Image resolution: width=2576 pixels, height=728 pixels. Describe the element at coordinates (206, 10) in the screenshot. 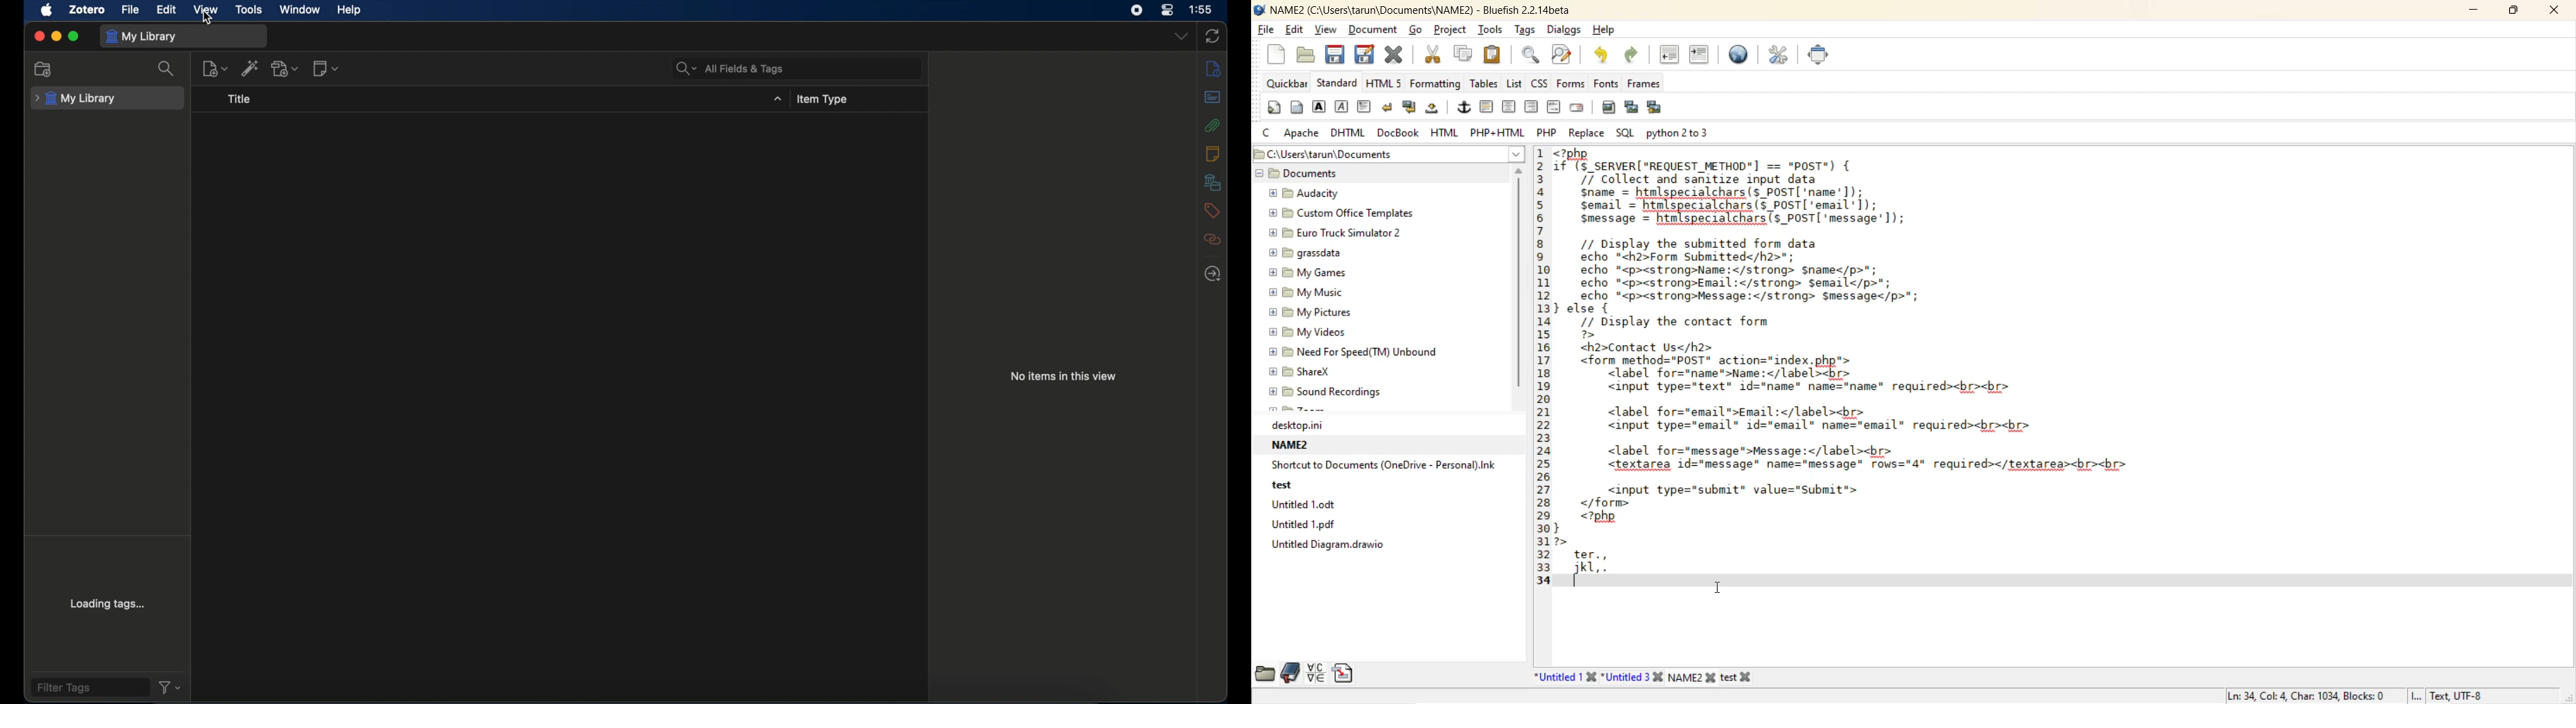

I see `view` at that location.